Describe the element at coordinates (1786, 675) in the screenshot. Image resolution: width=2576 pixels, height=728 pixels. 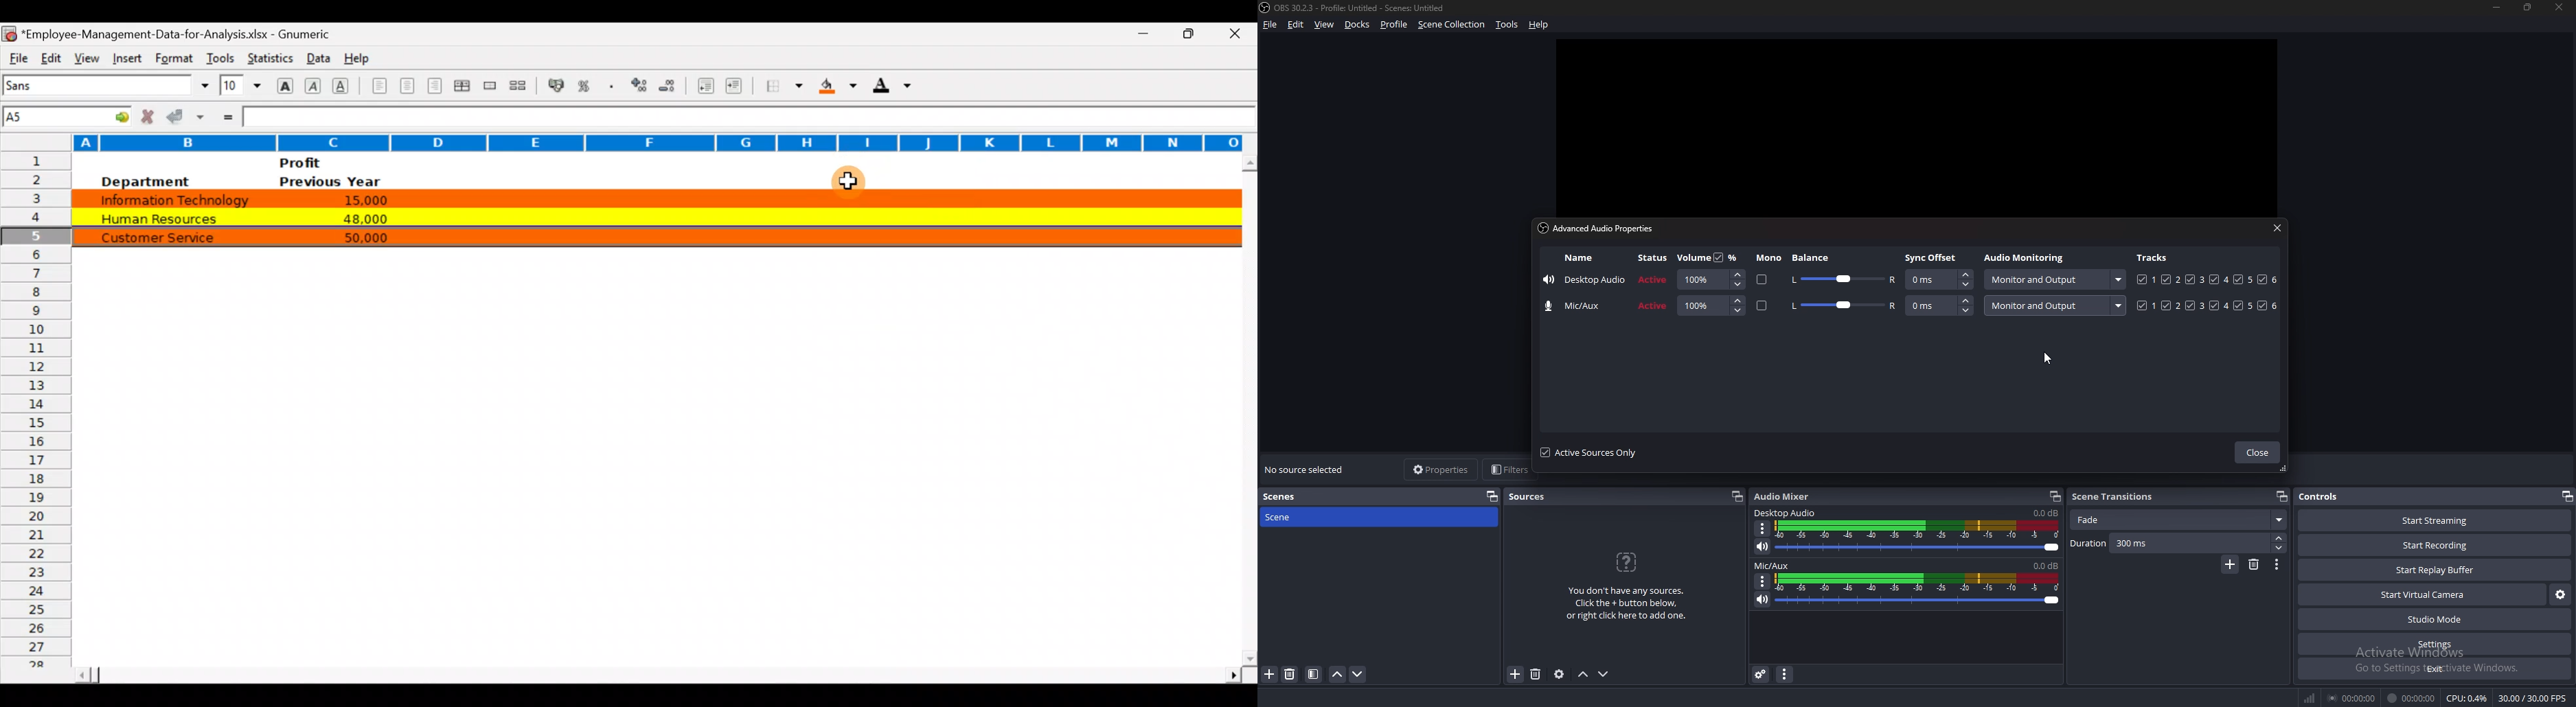
I see `audio mixer properties` at that location.